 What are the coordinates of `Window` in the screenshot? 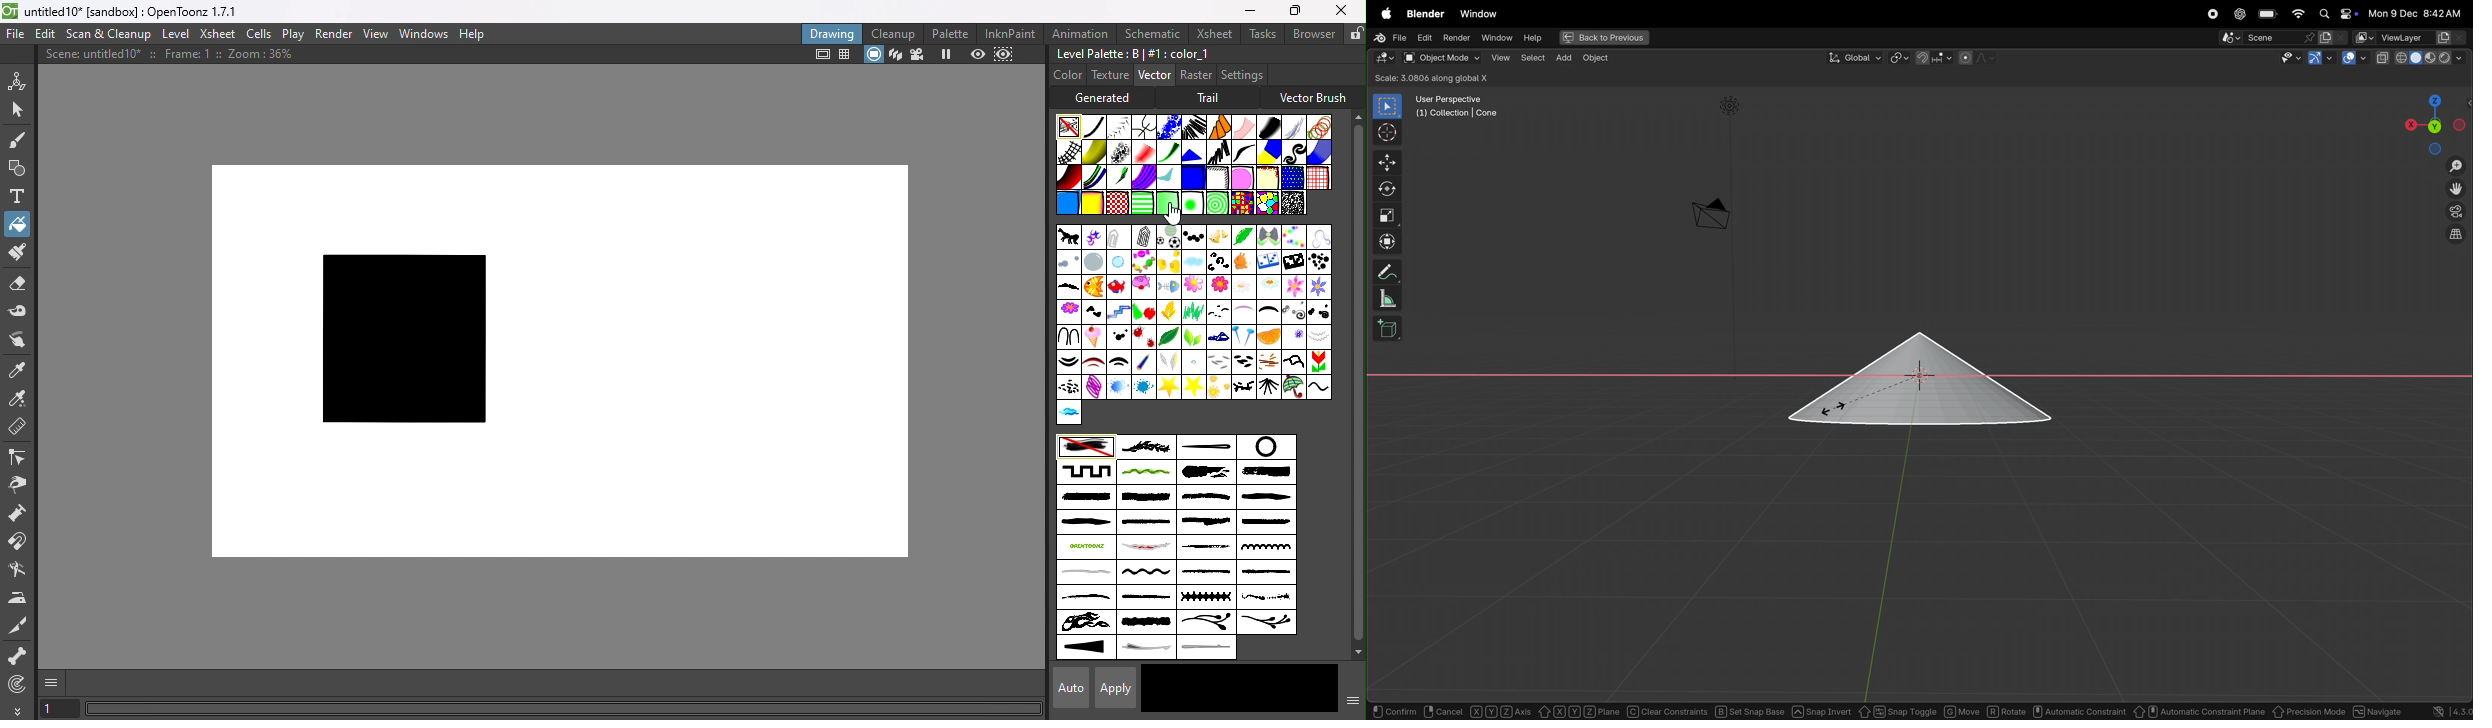 It's located at (1479, 14).